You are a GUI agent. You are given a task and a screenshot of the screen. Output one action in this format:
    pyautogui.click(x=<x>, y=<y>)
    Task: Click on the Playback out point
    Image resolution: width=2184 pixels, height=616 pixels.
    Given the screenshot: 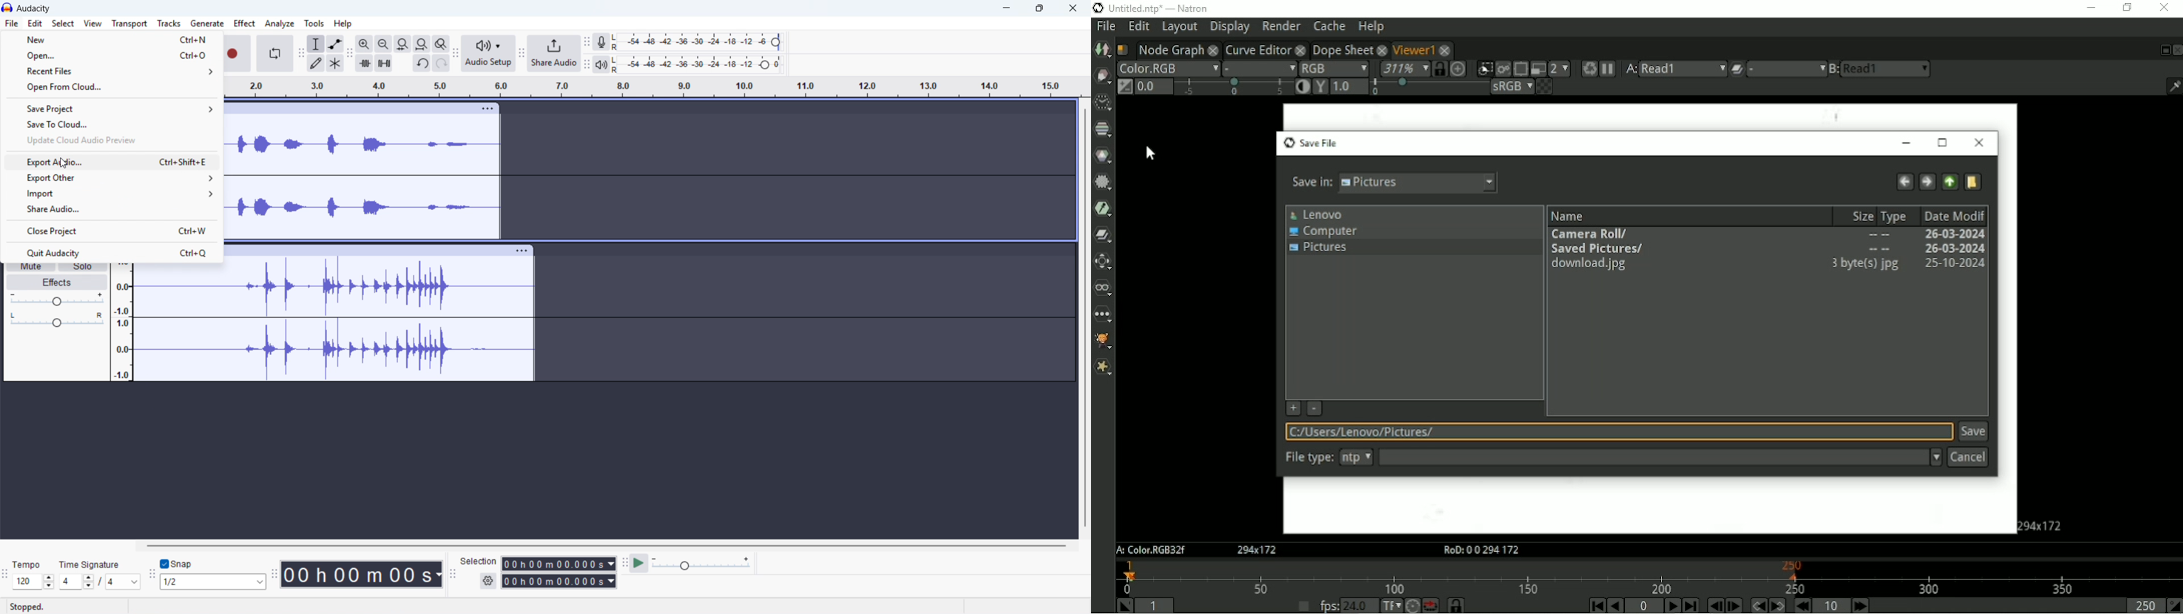 What is the action you would take?
    pyautogui.click(x=2144, y=605)
    